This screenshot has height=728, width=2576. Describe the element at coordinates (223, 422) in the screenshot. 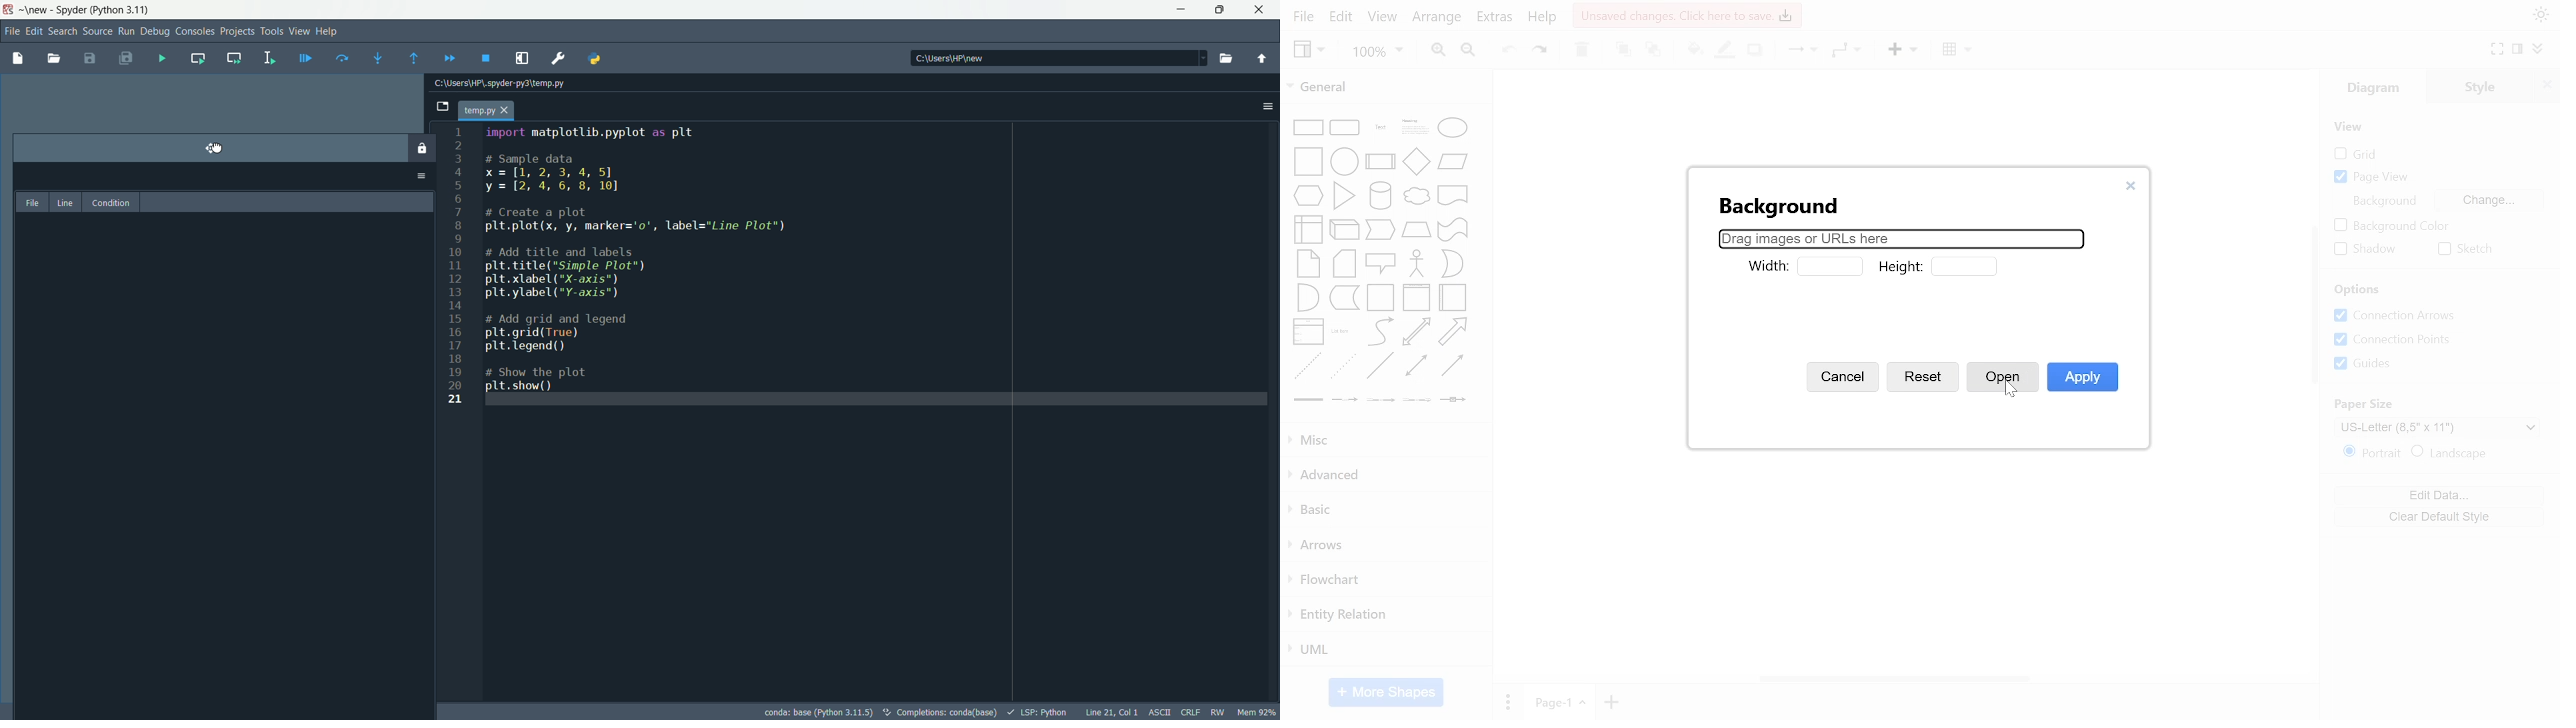

I see `change in position` at that location.